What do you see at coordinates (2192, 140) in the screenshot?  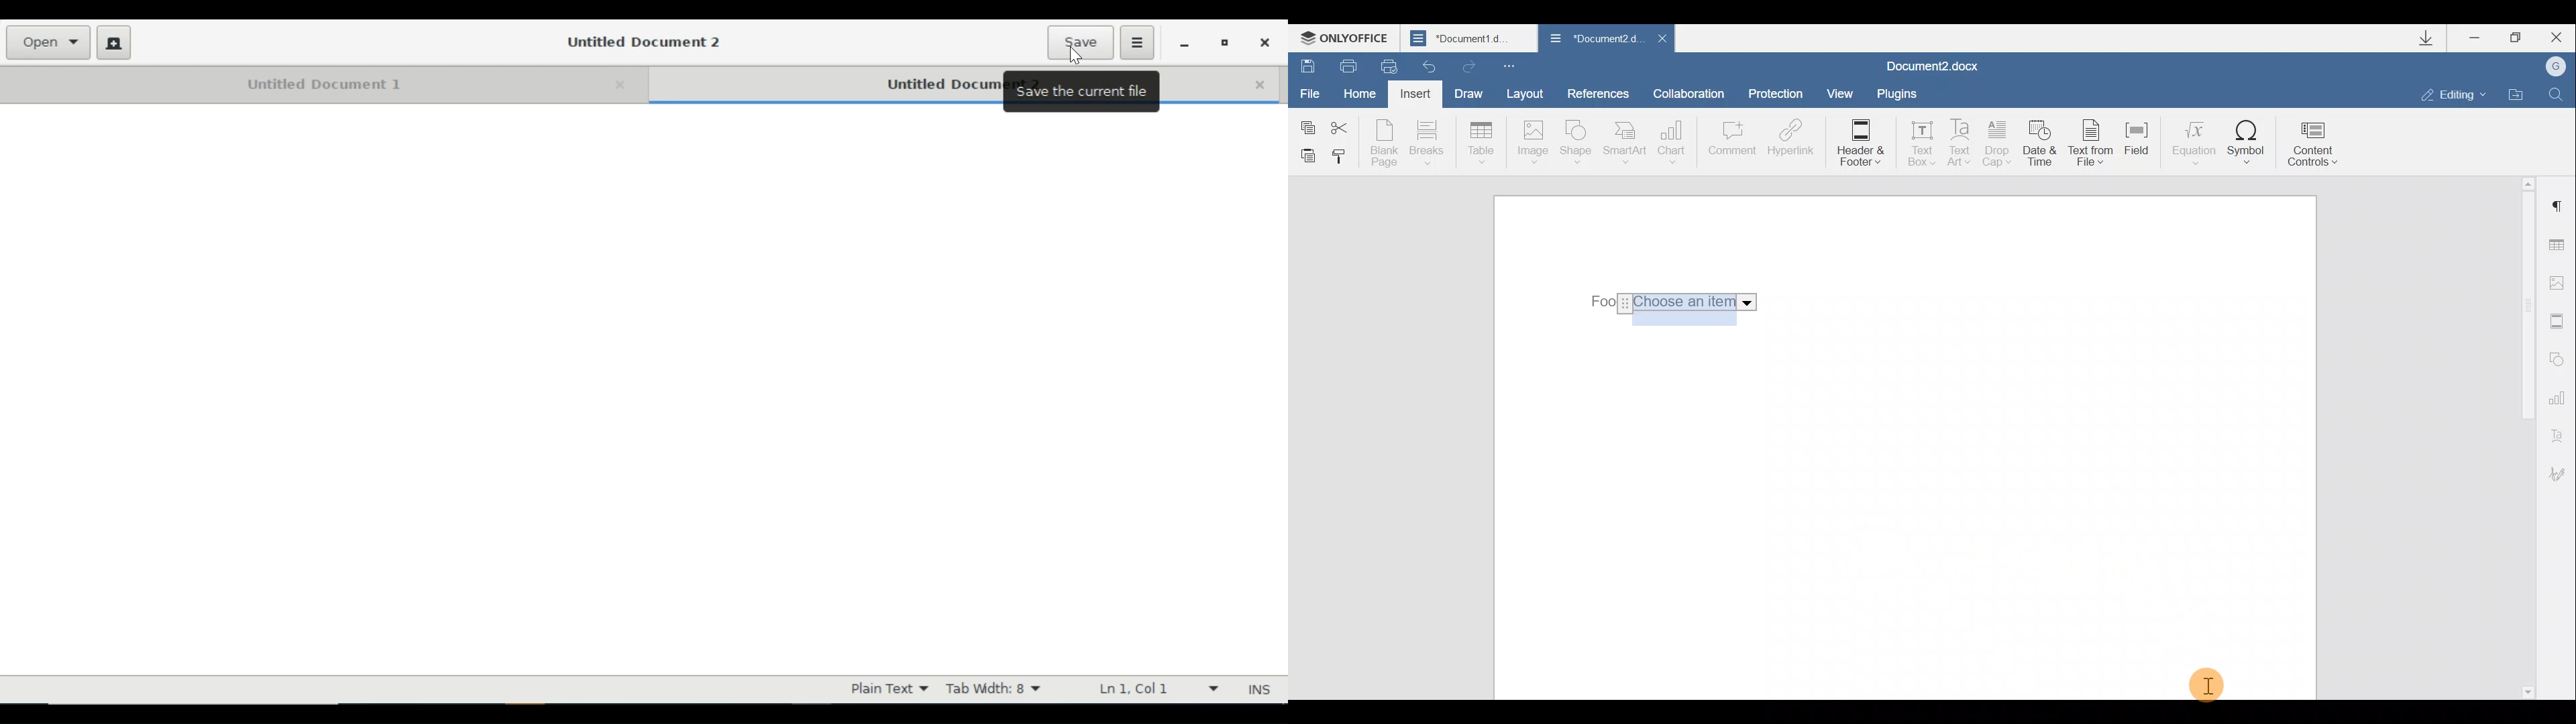 I see `Equation` at bounding box center [2192, 140].